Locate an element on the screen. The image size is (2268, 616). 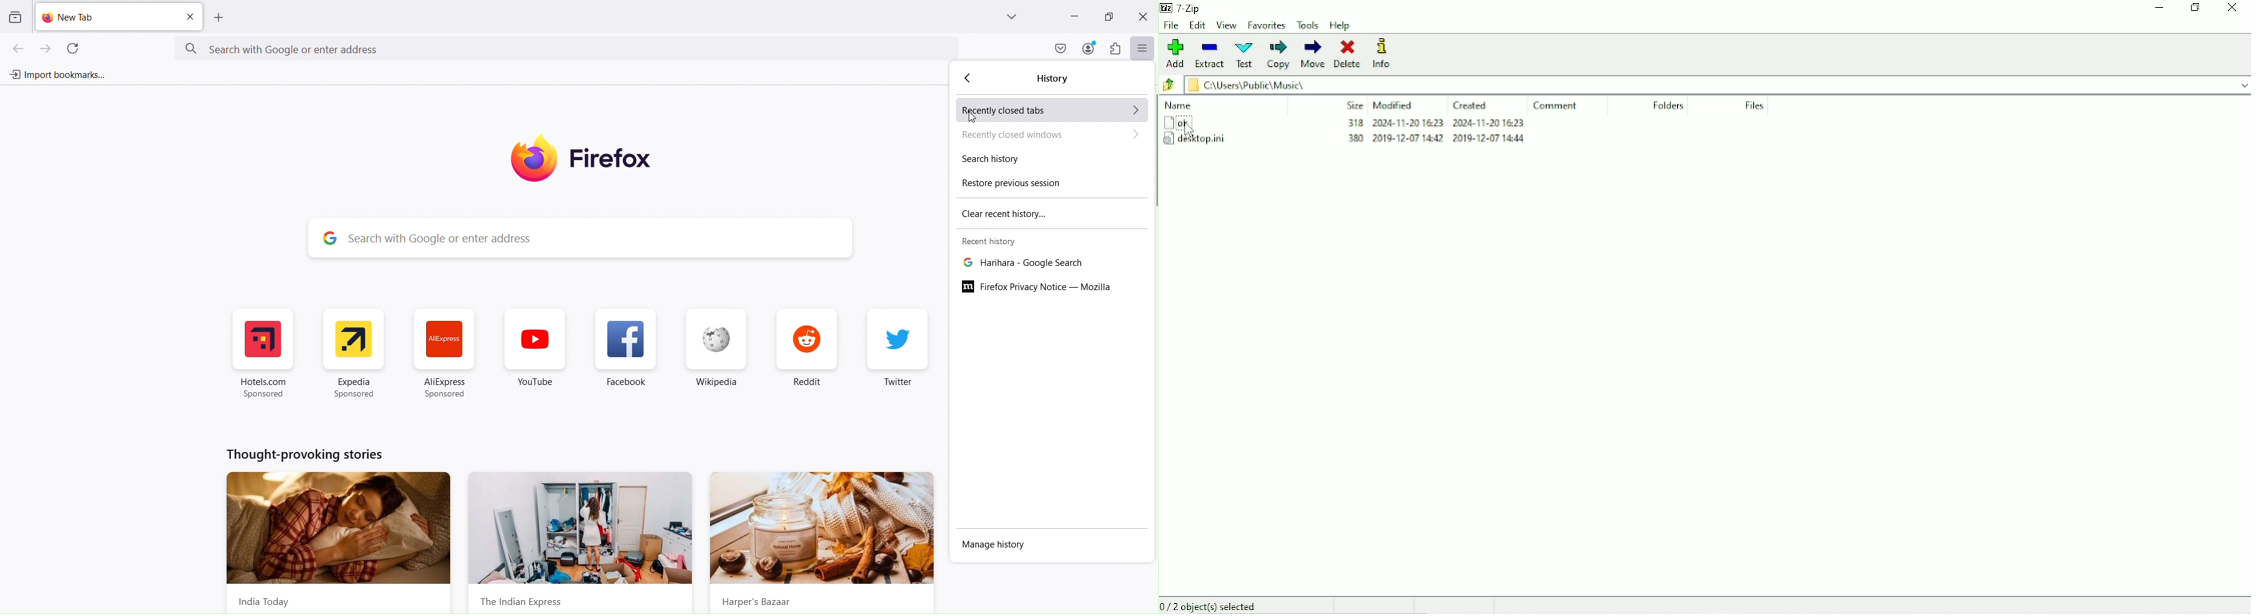
Created is located at coordinates (1472, 105).